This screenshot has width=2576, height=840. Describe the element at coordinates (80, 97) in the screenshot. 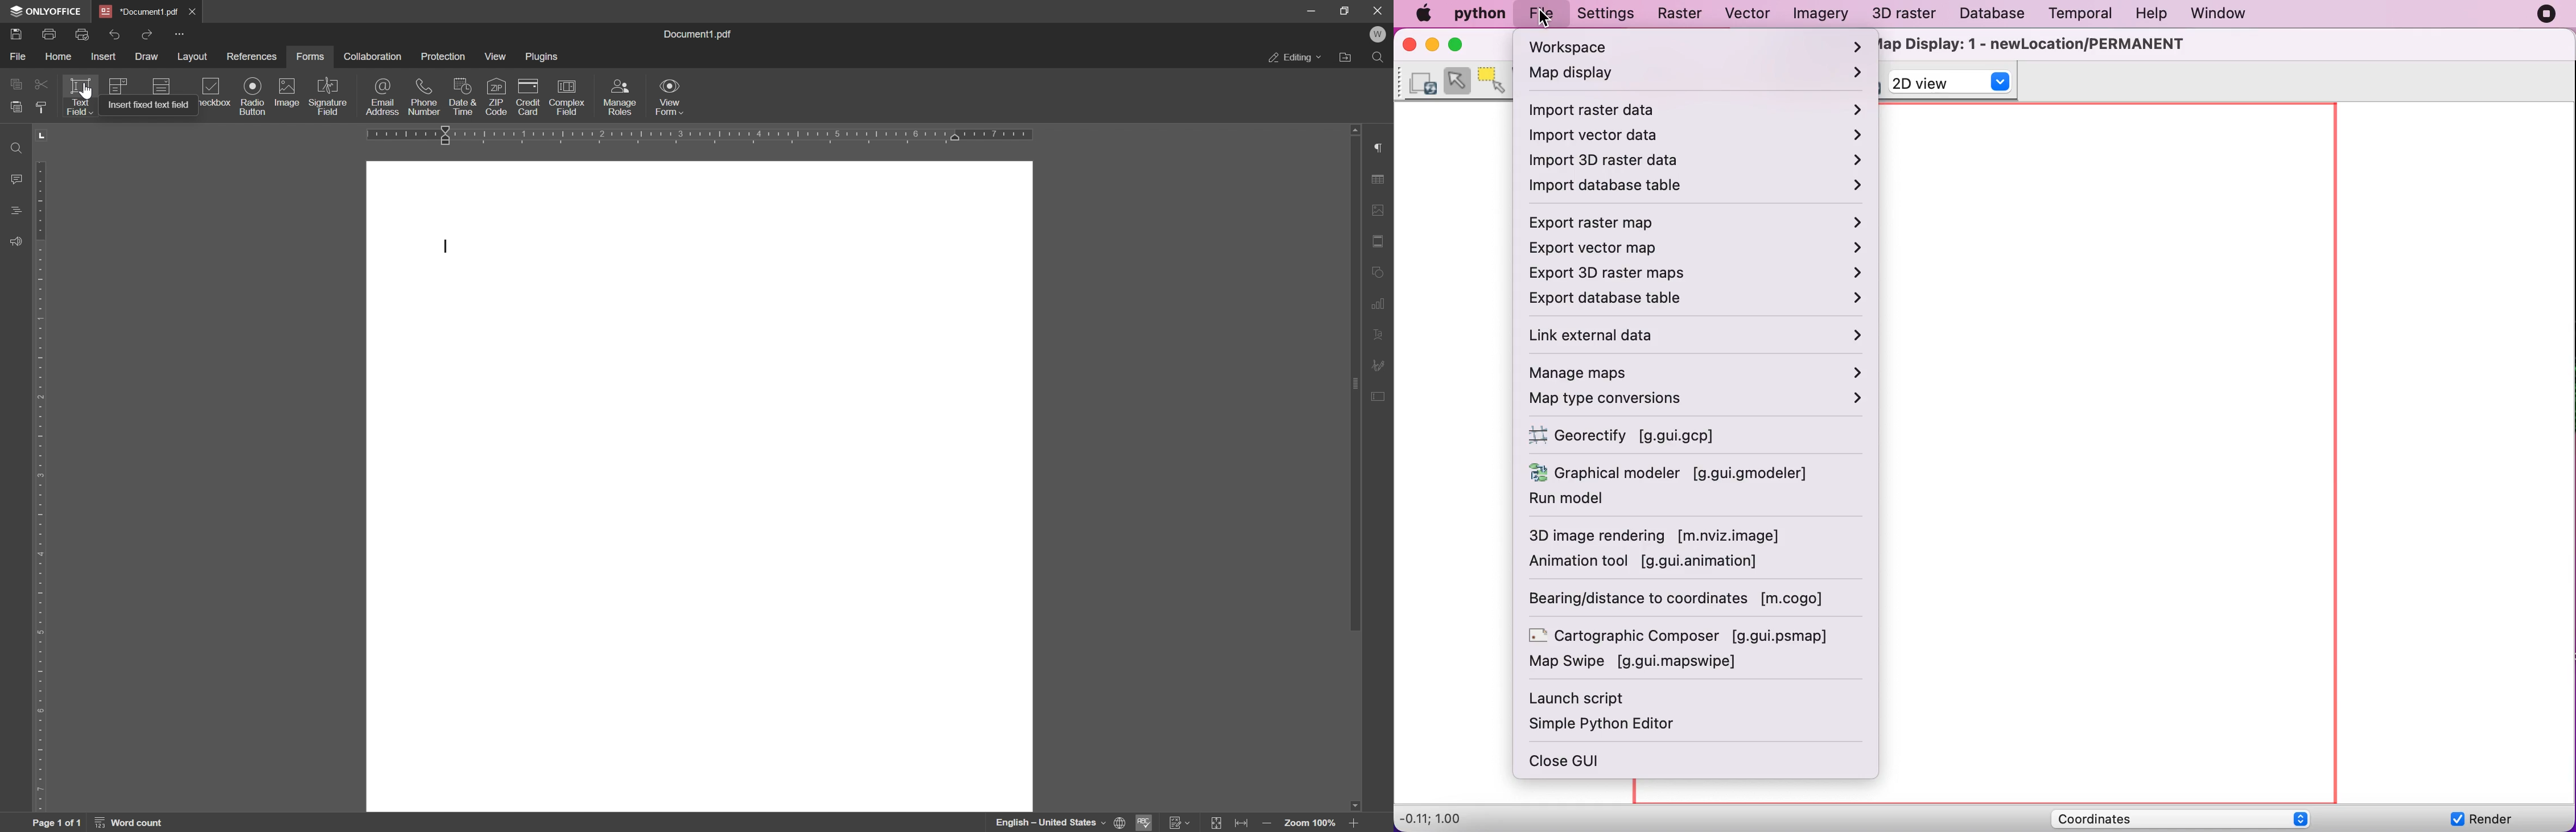

I see `text field` at that location.